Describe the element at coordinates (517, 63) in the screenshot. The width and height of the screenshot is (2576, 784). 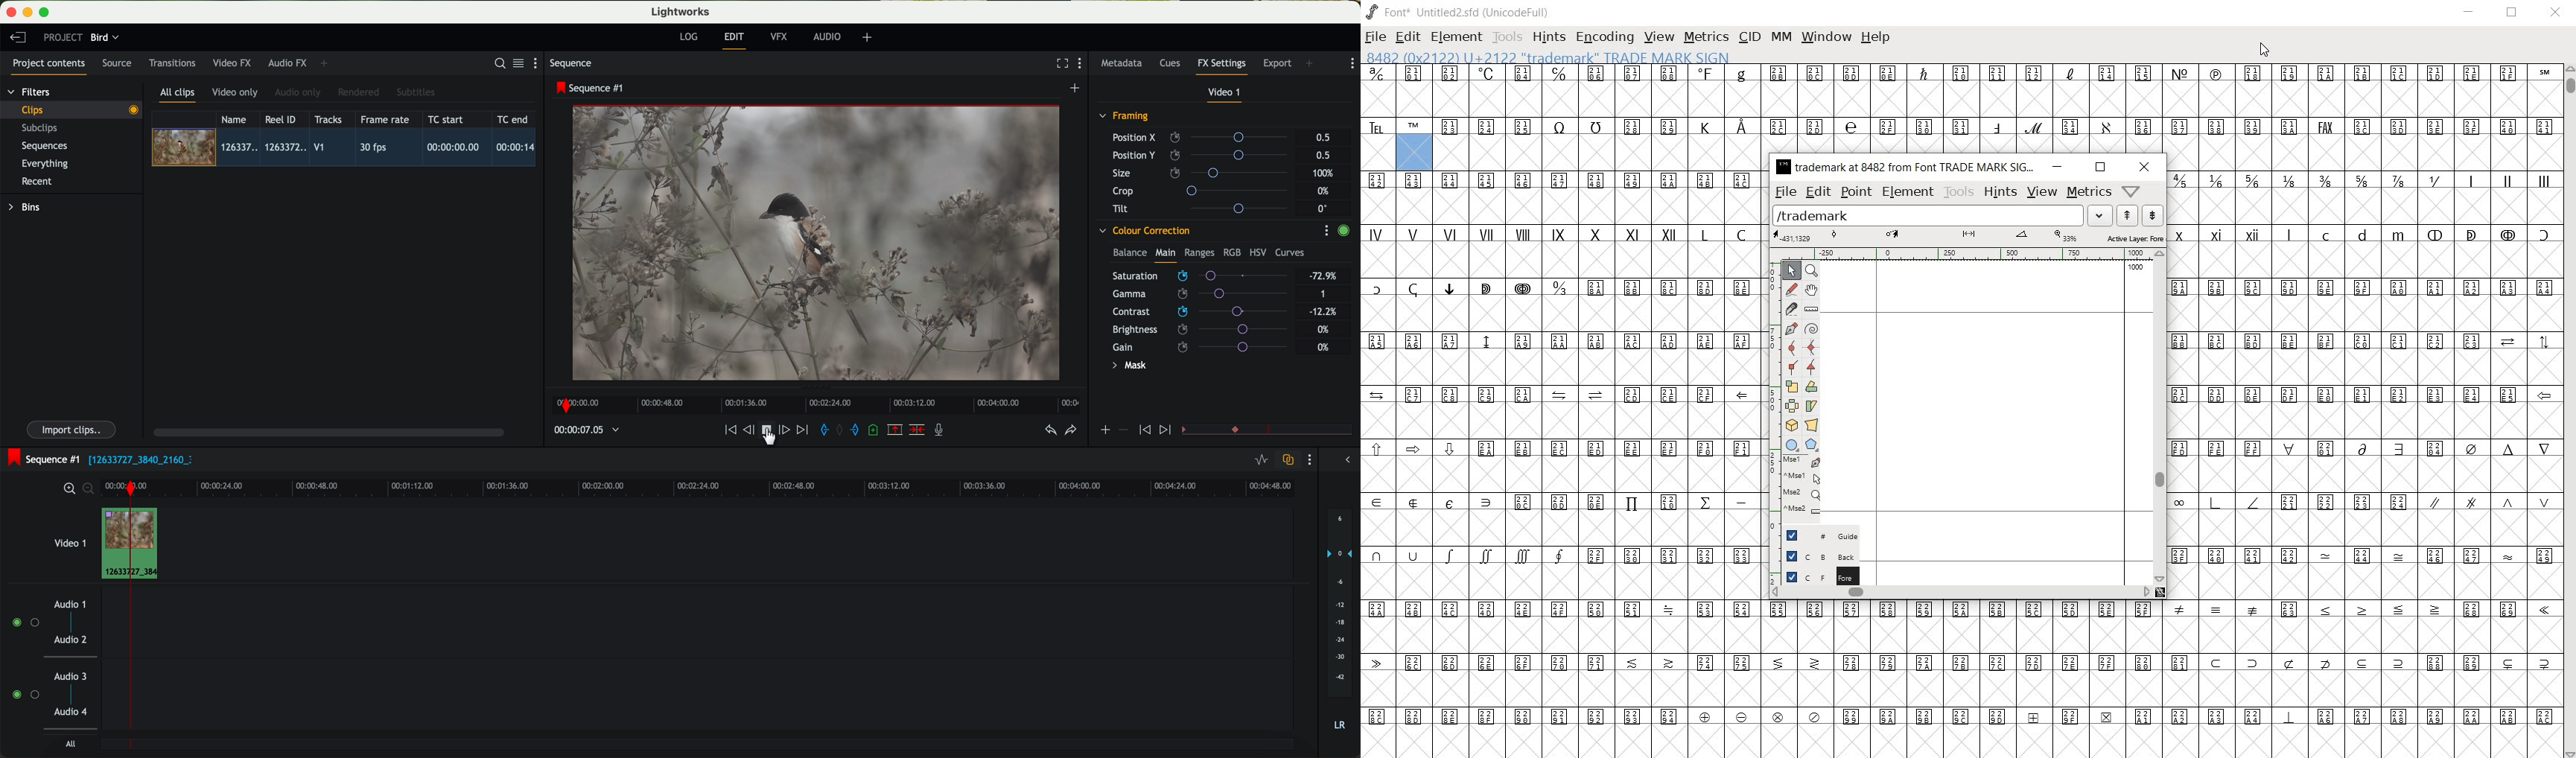
I see `toggle between list and title view` at that location.